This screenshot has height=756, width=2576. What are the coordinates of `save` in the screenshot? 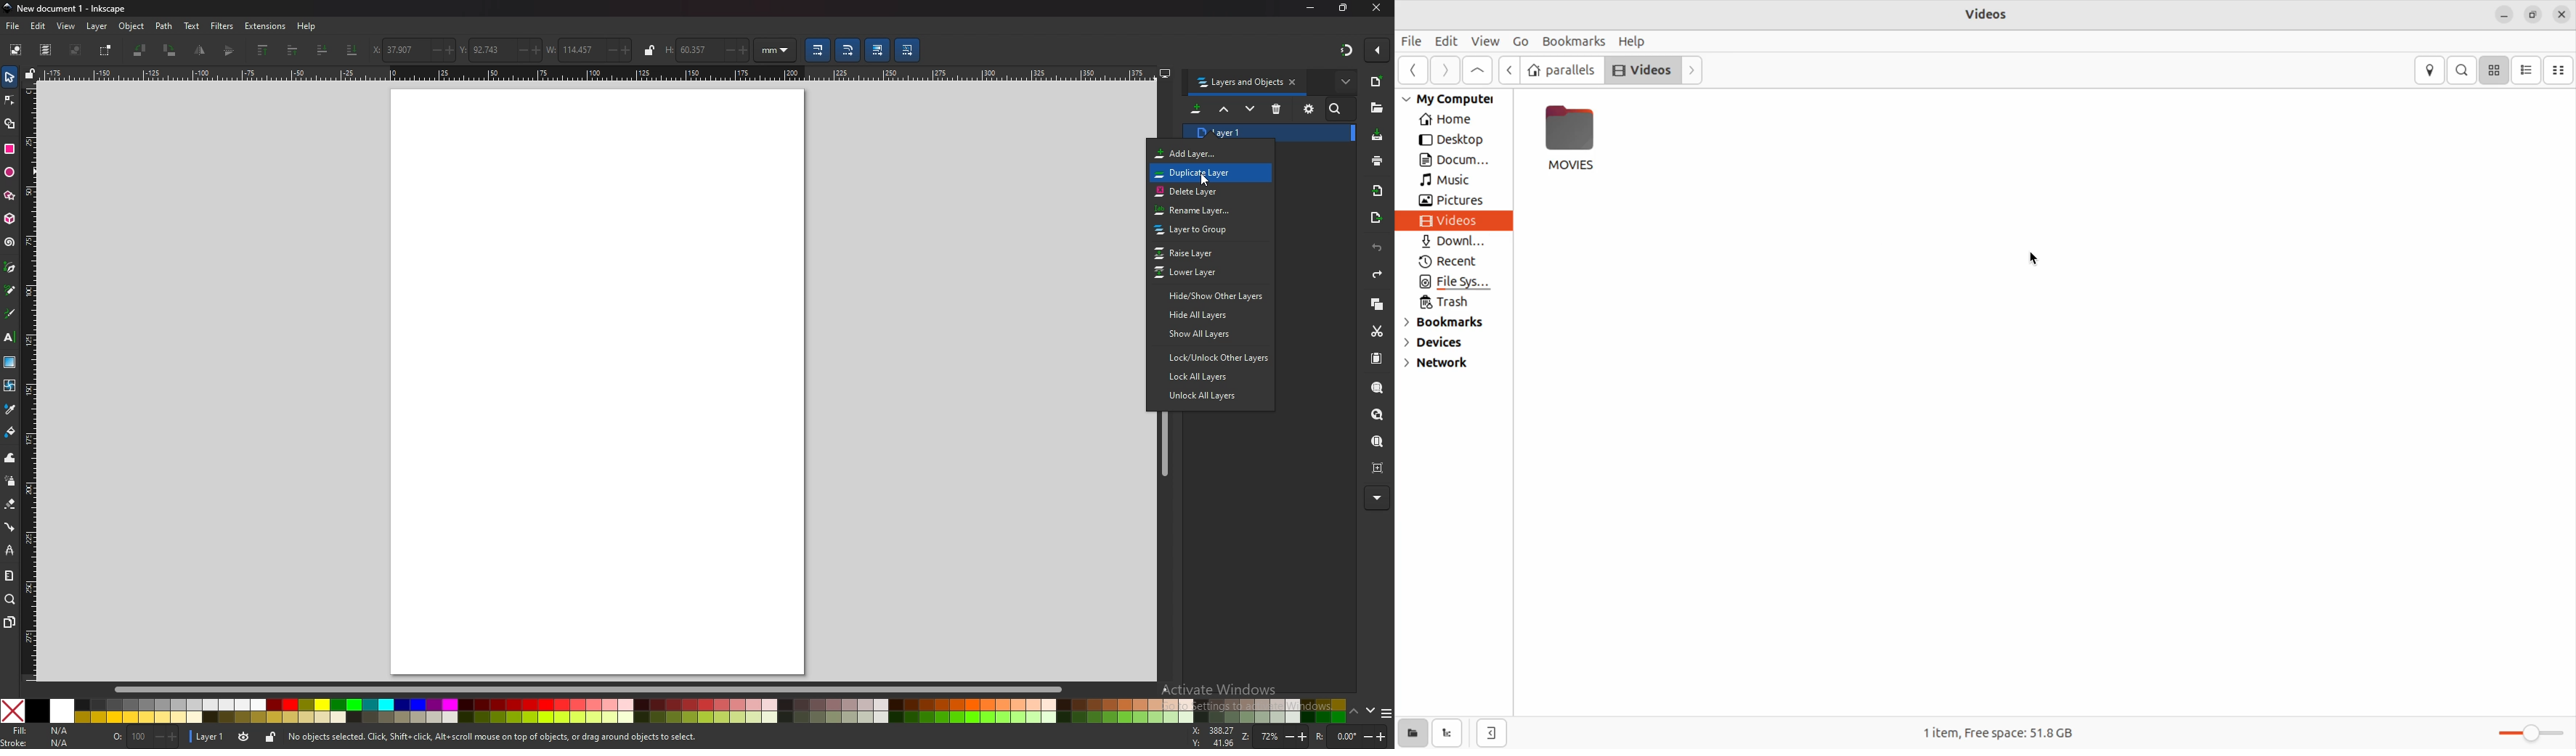 It's located at (1376, 134).